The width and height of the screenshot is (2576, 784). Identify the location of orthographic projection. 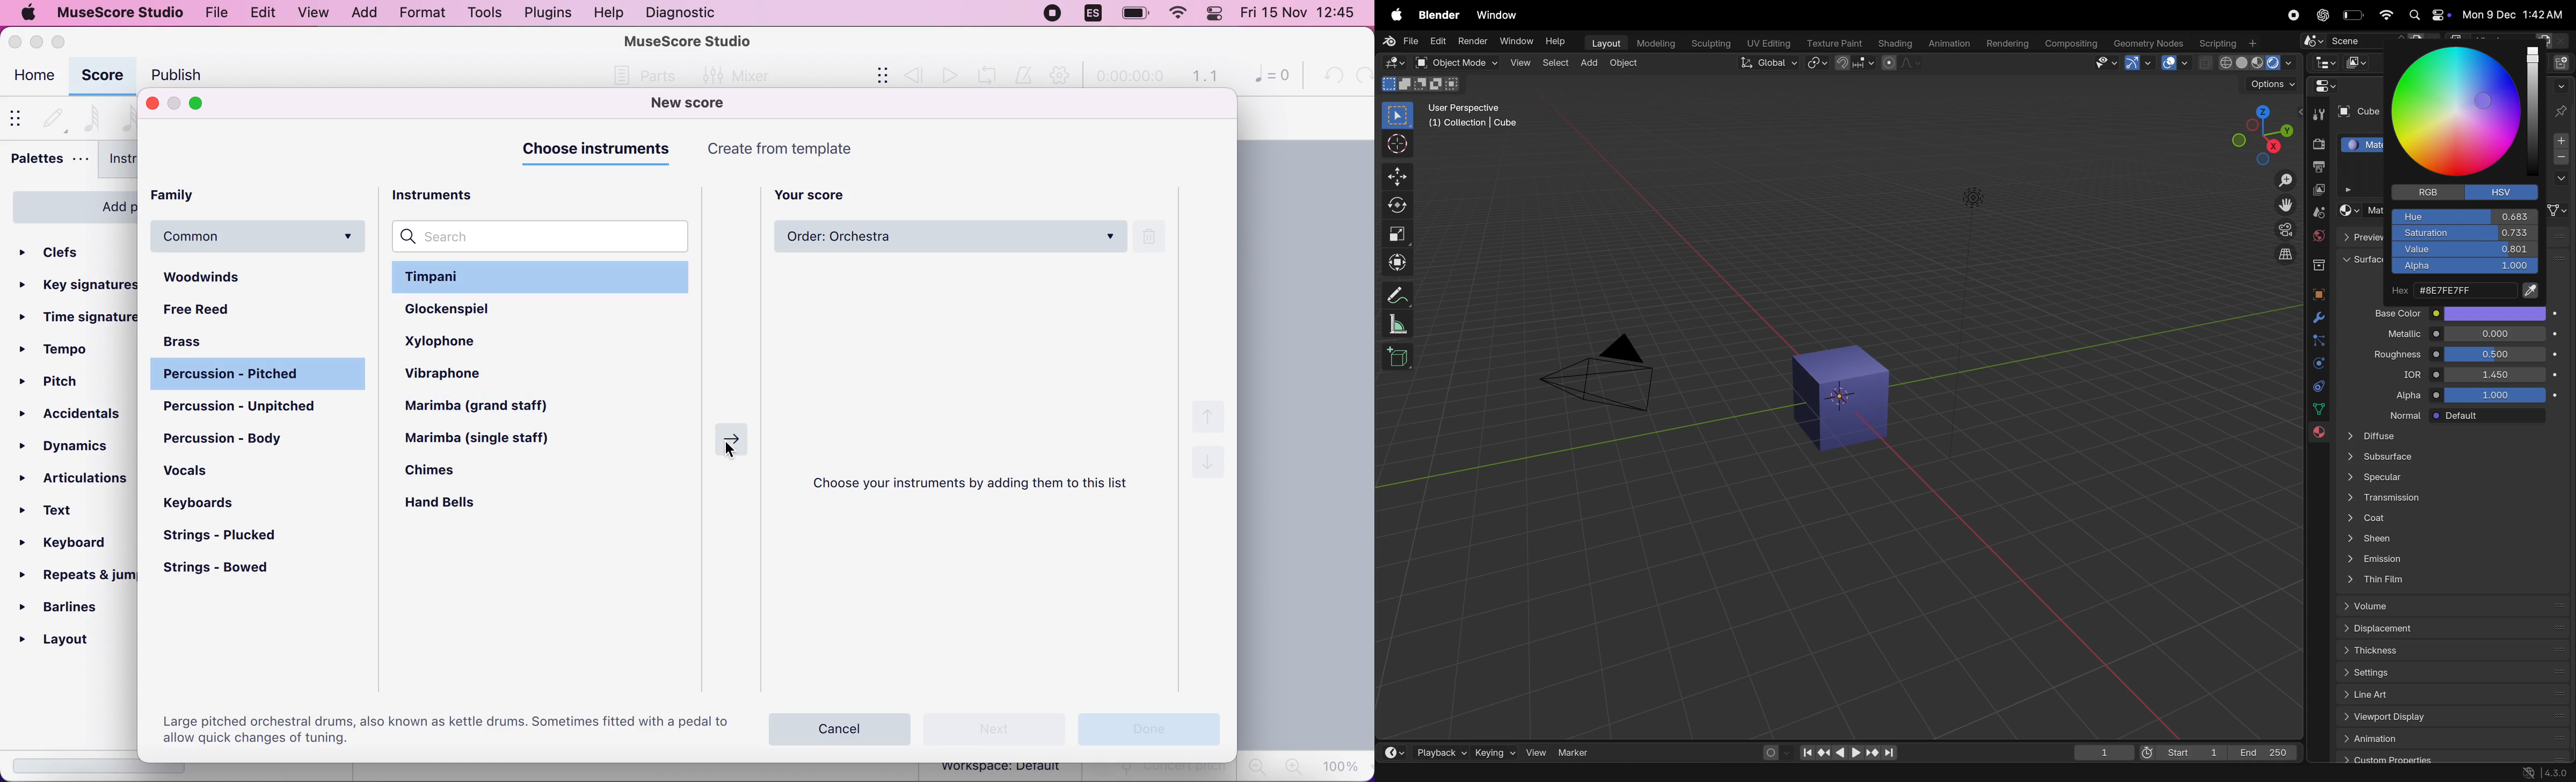
(2287, 254).